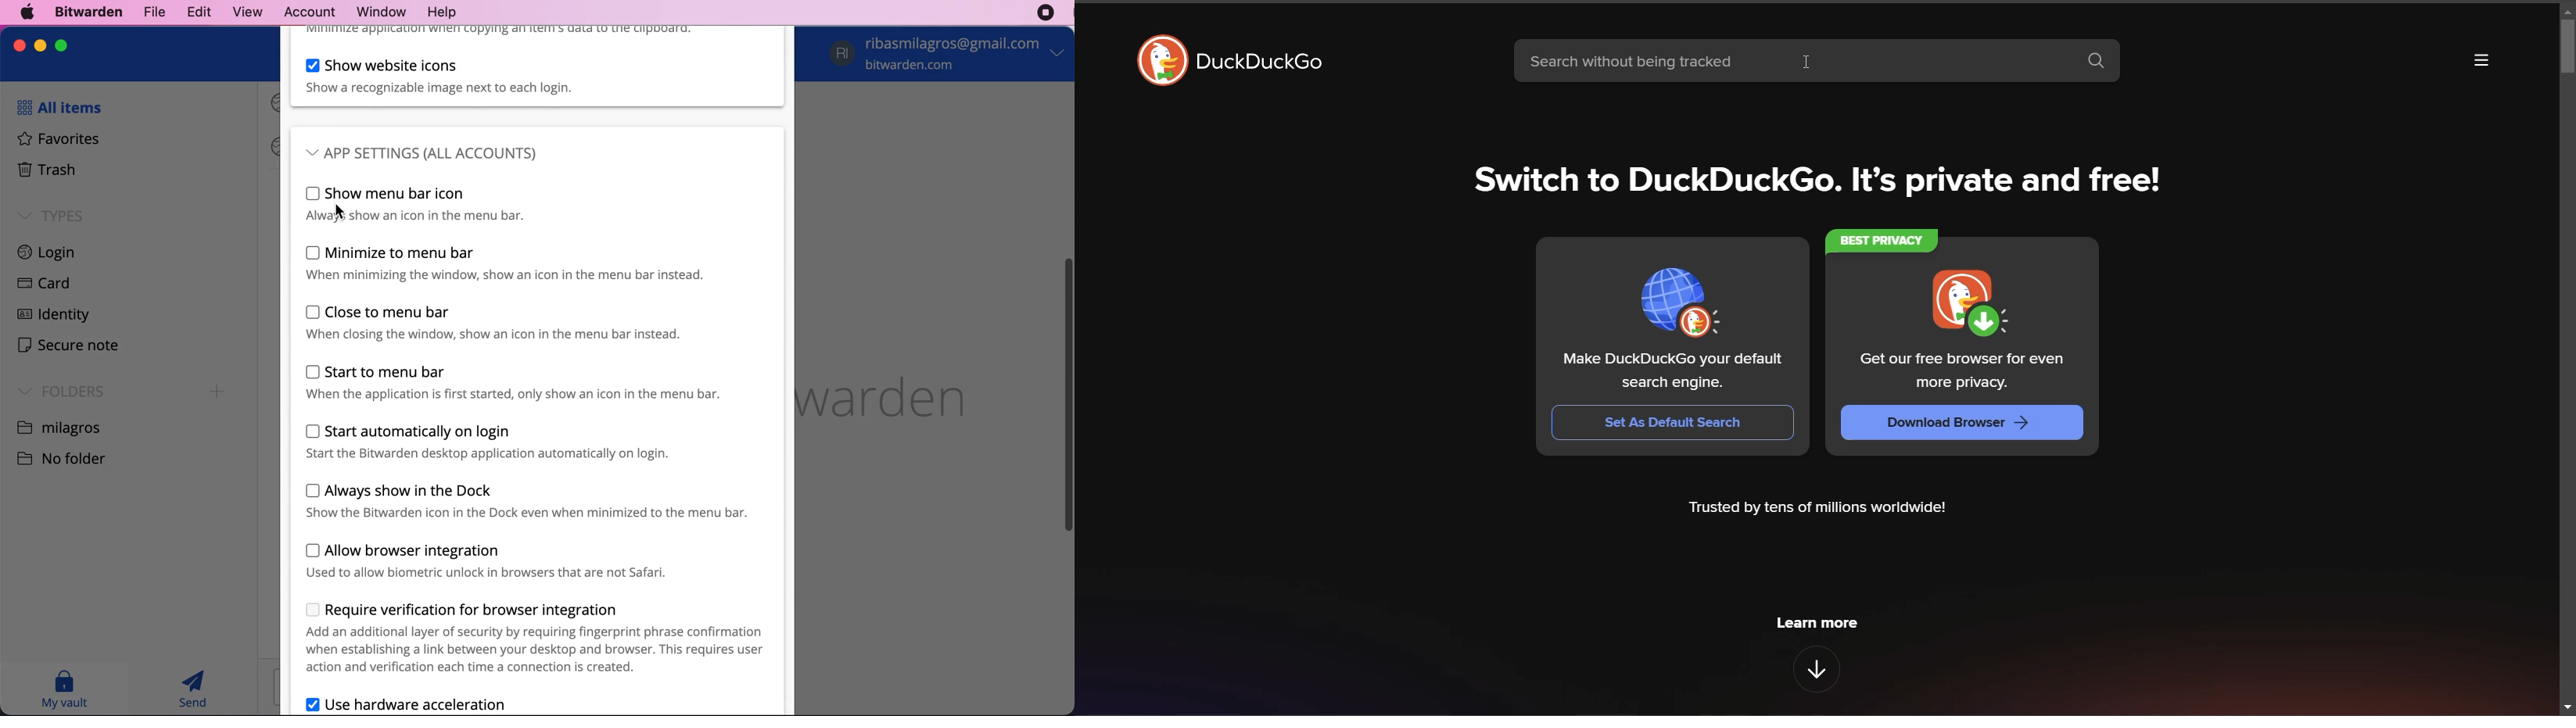 The height and width of the screenshot is (728, 2576). I want to click on file, so click(152, 11).